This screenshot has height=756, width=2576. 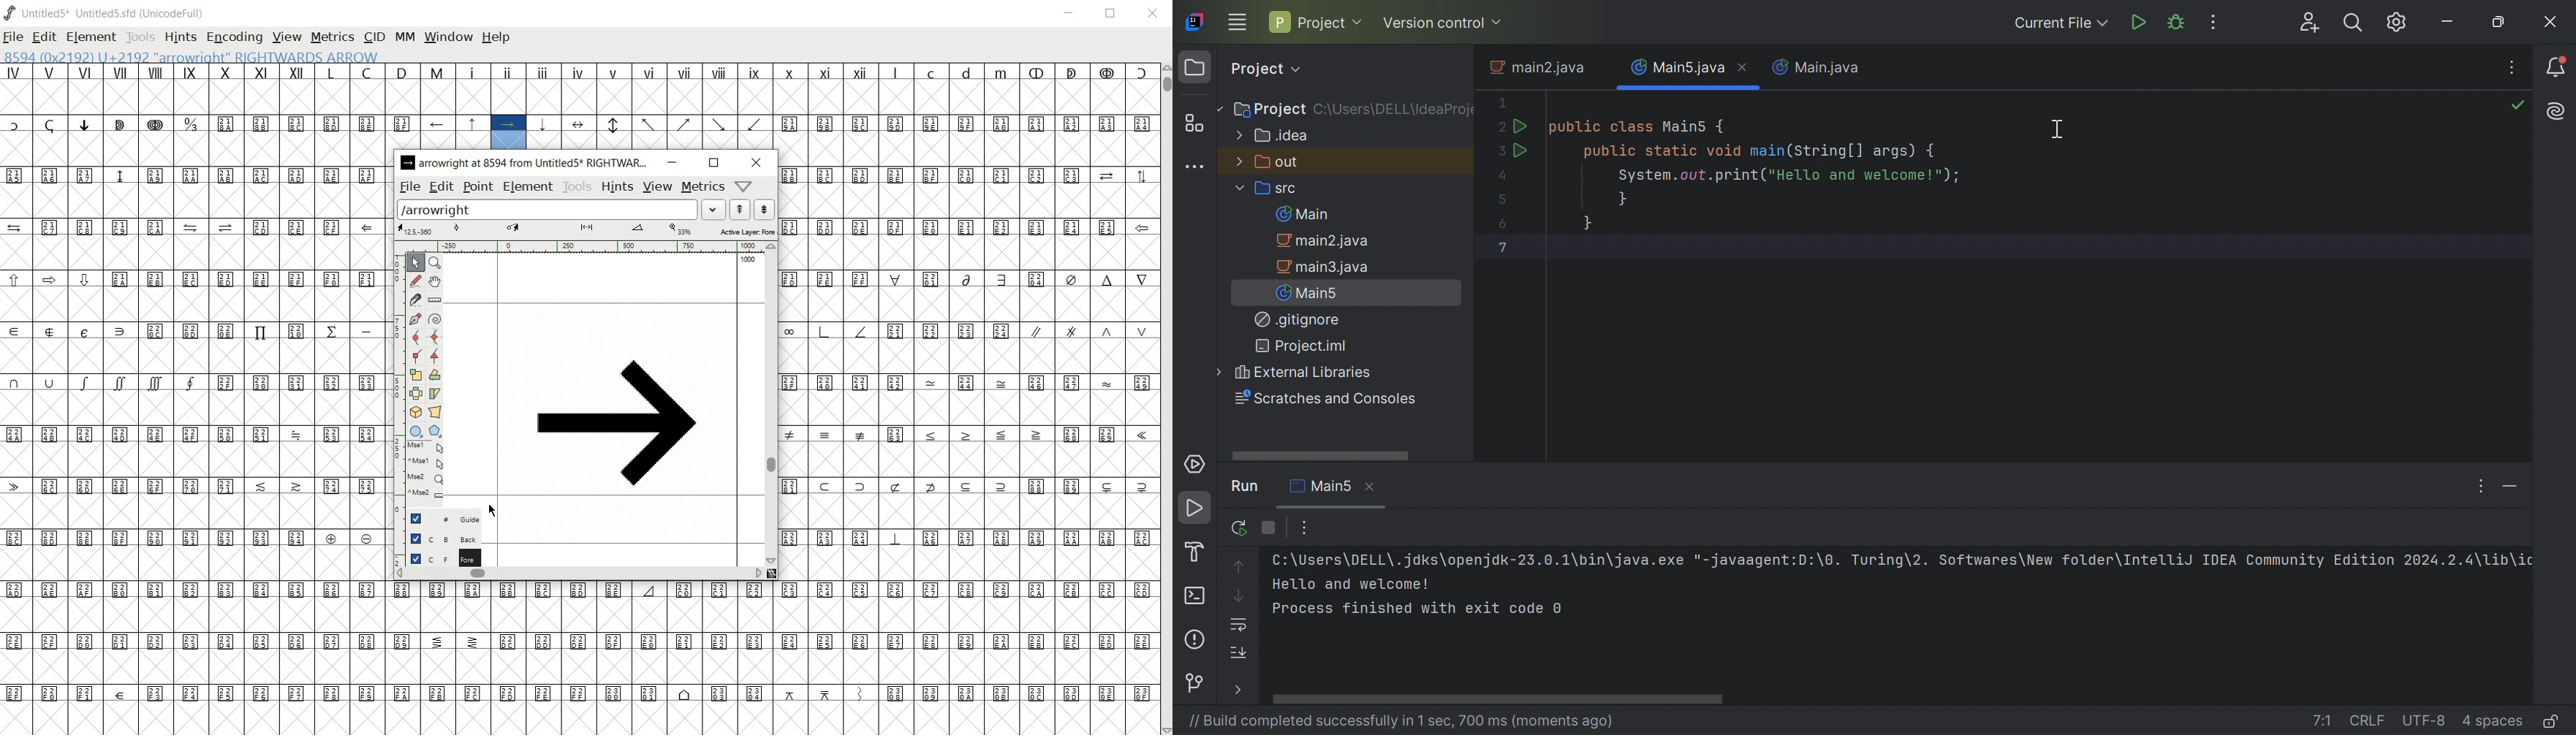 I want to click on glyph characters, so click(x=969, y=398).